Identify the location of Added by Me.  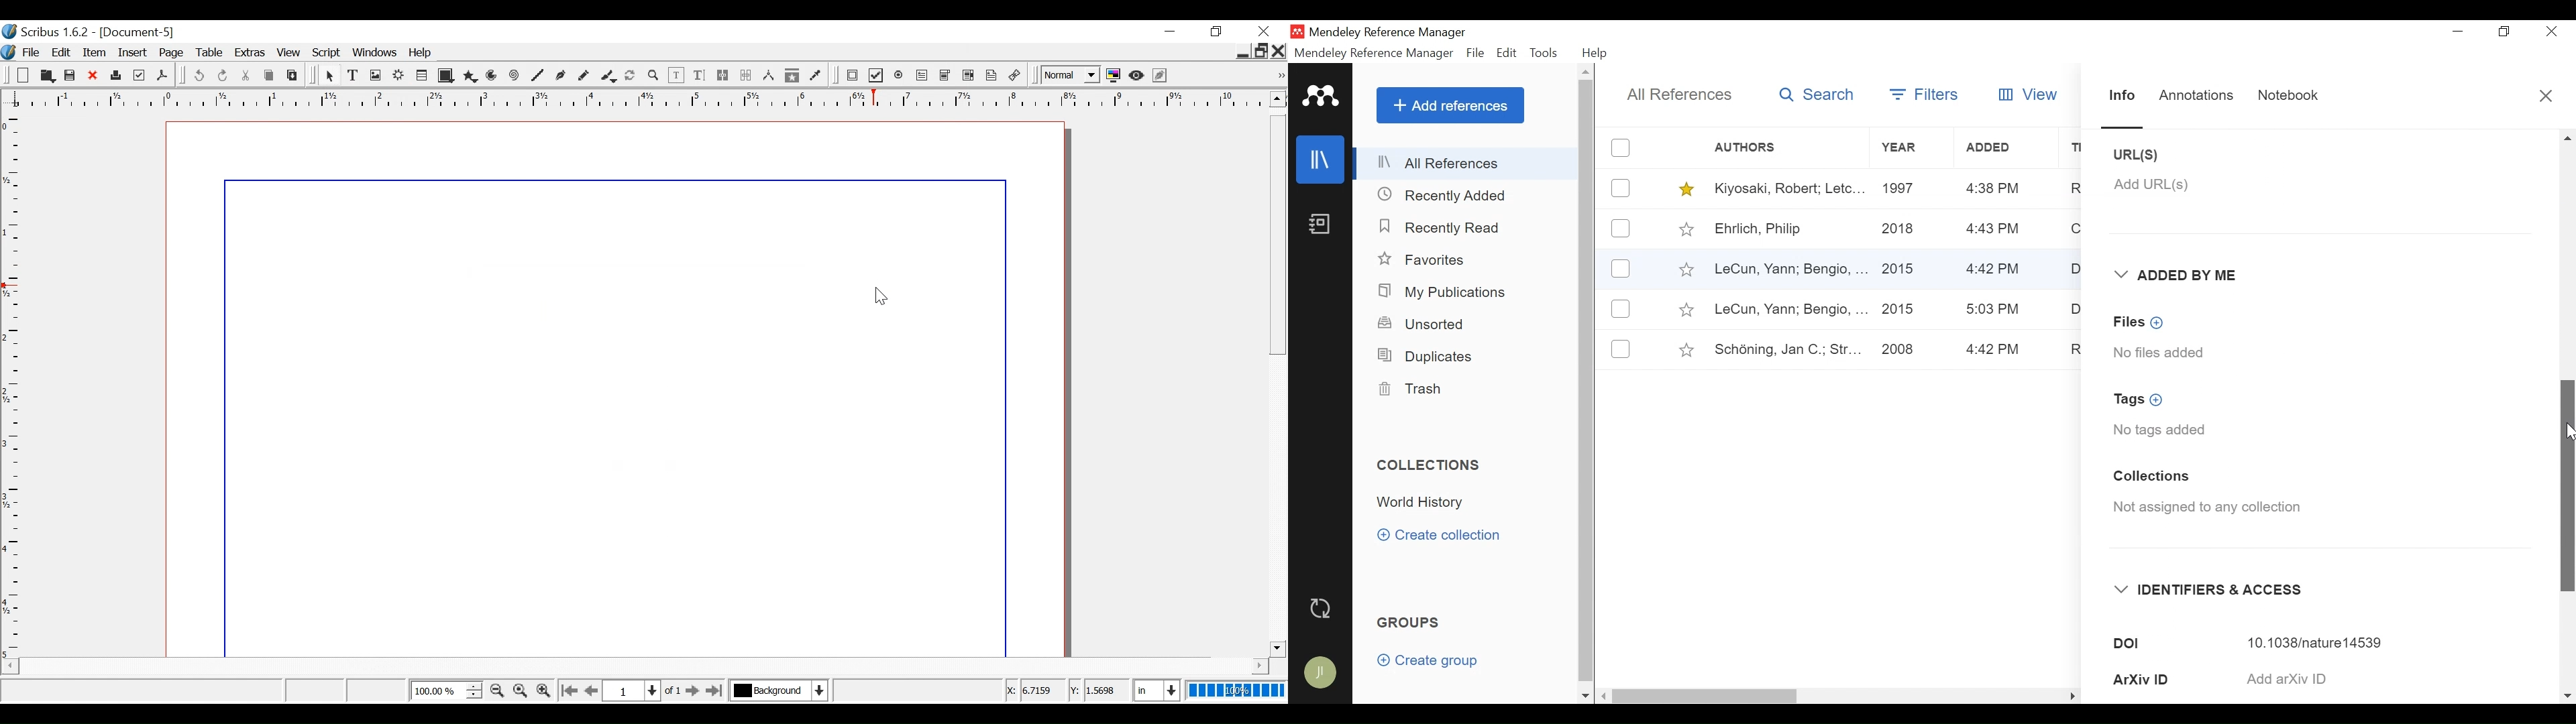
(2180, 276).